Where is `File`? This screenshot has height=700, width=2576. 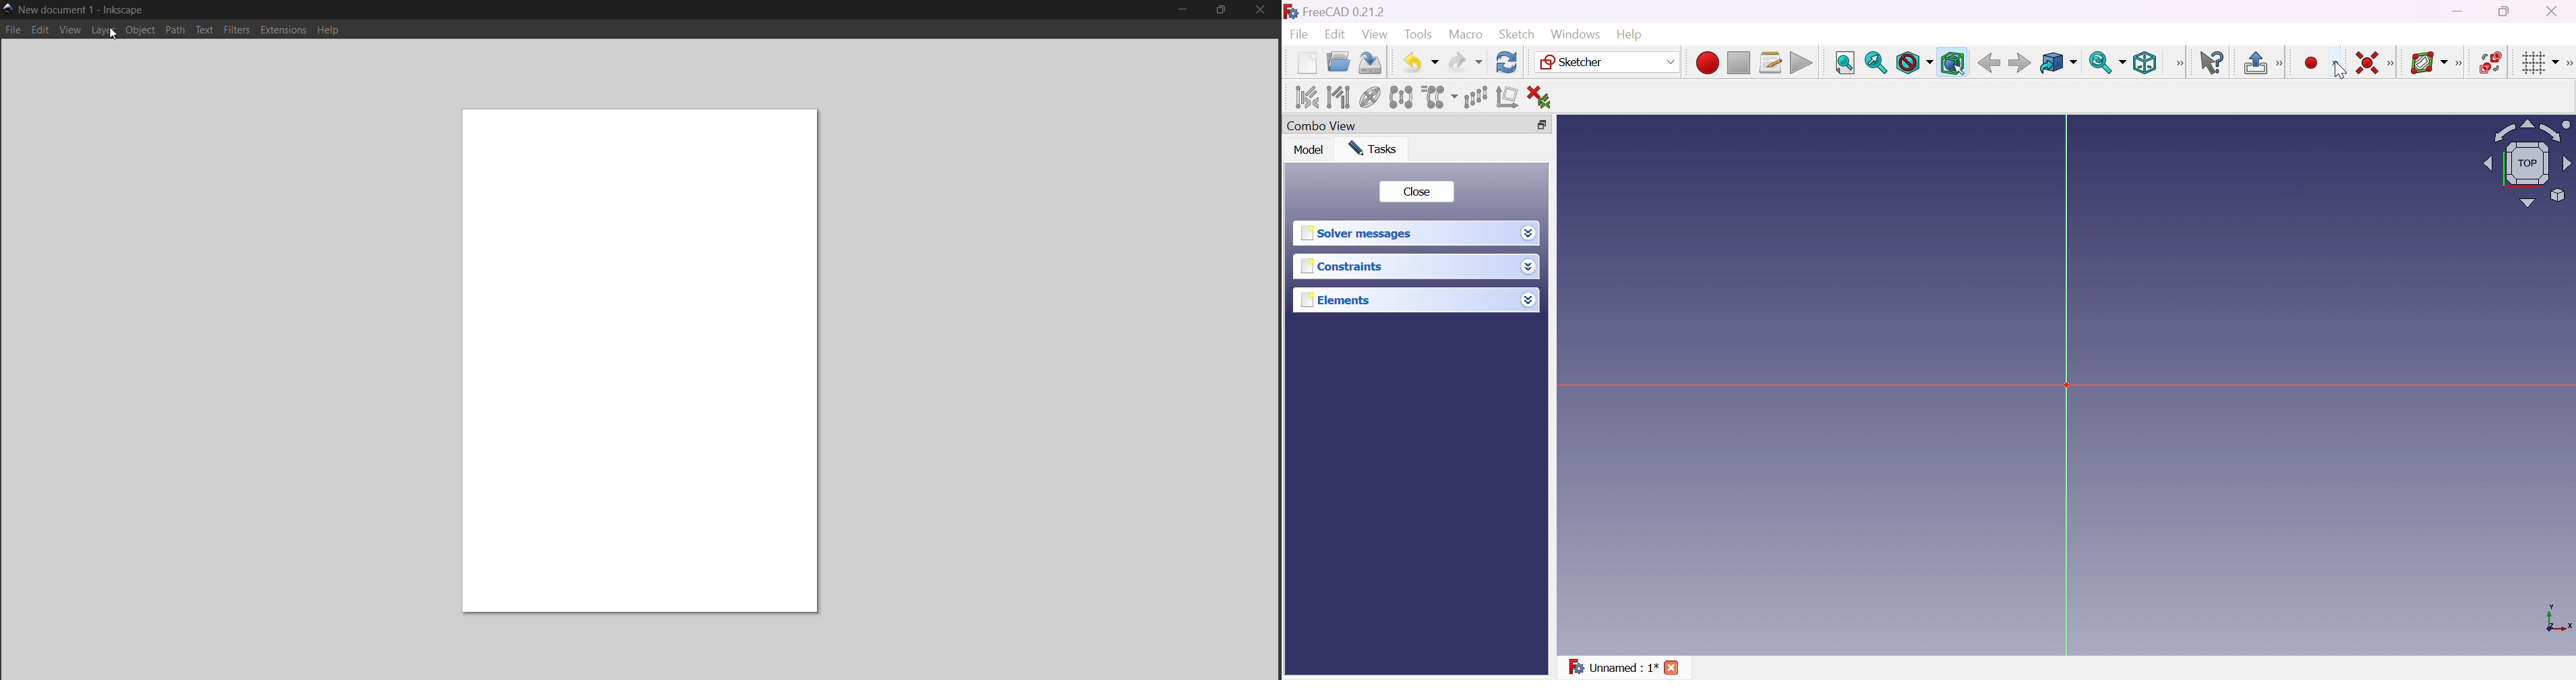
File is located at coordinates (1299, 34).